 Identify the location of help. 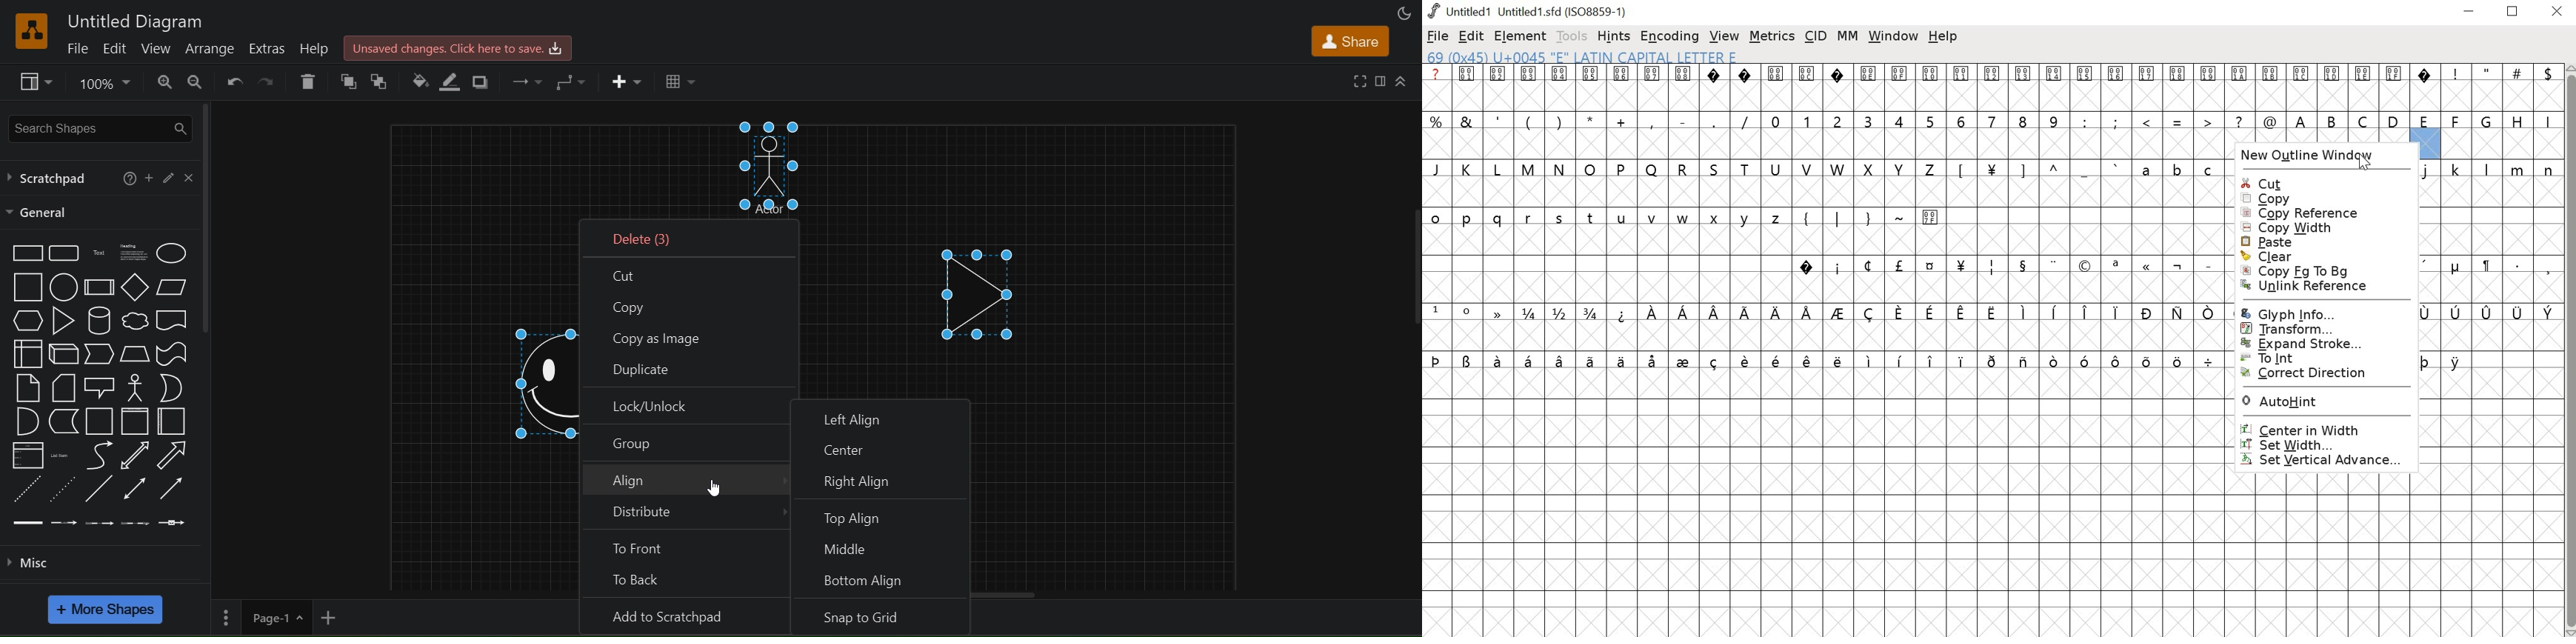
(1943, 37).